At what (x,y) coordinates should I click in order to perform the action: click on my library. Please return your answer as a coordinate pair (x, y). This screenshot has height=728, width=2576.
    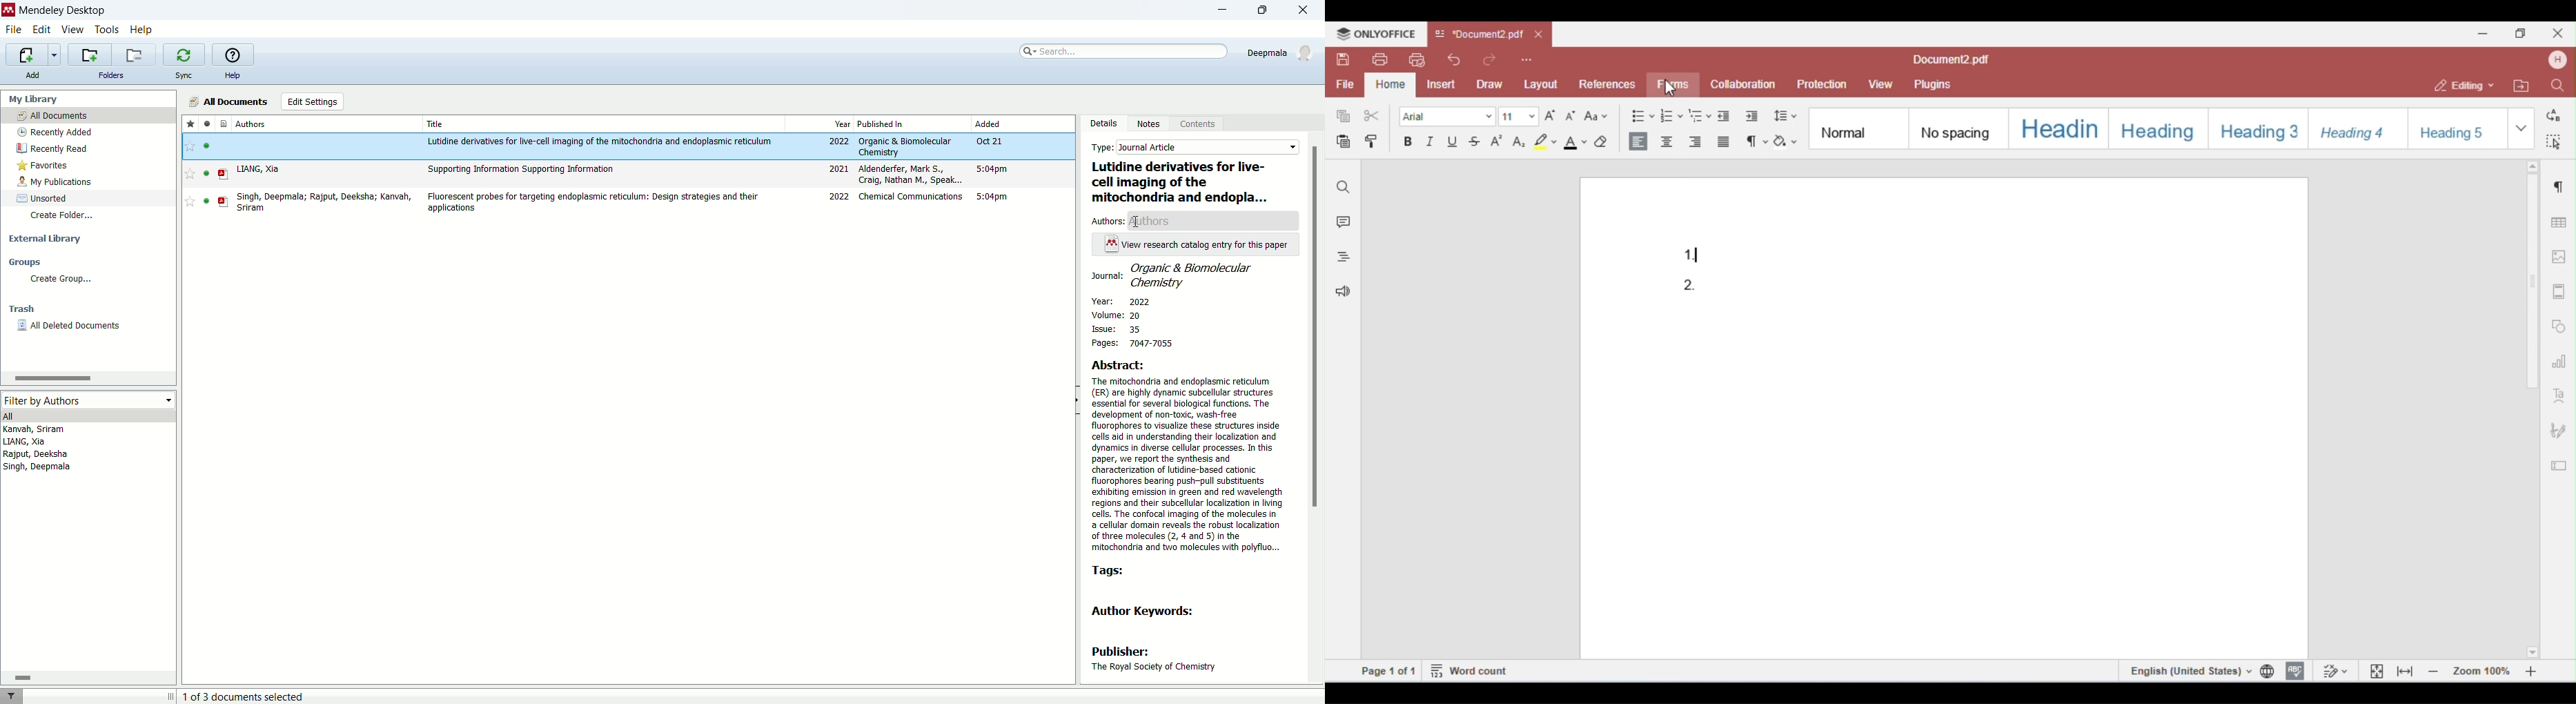
    Looking at the image, I should click on (37, 100).